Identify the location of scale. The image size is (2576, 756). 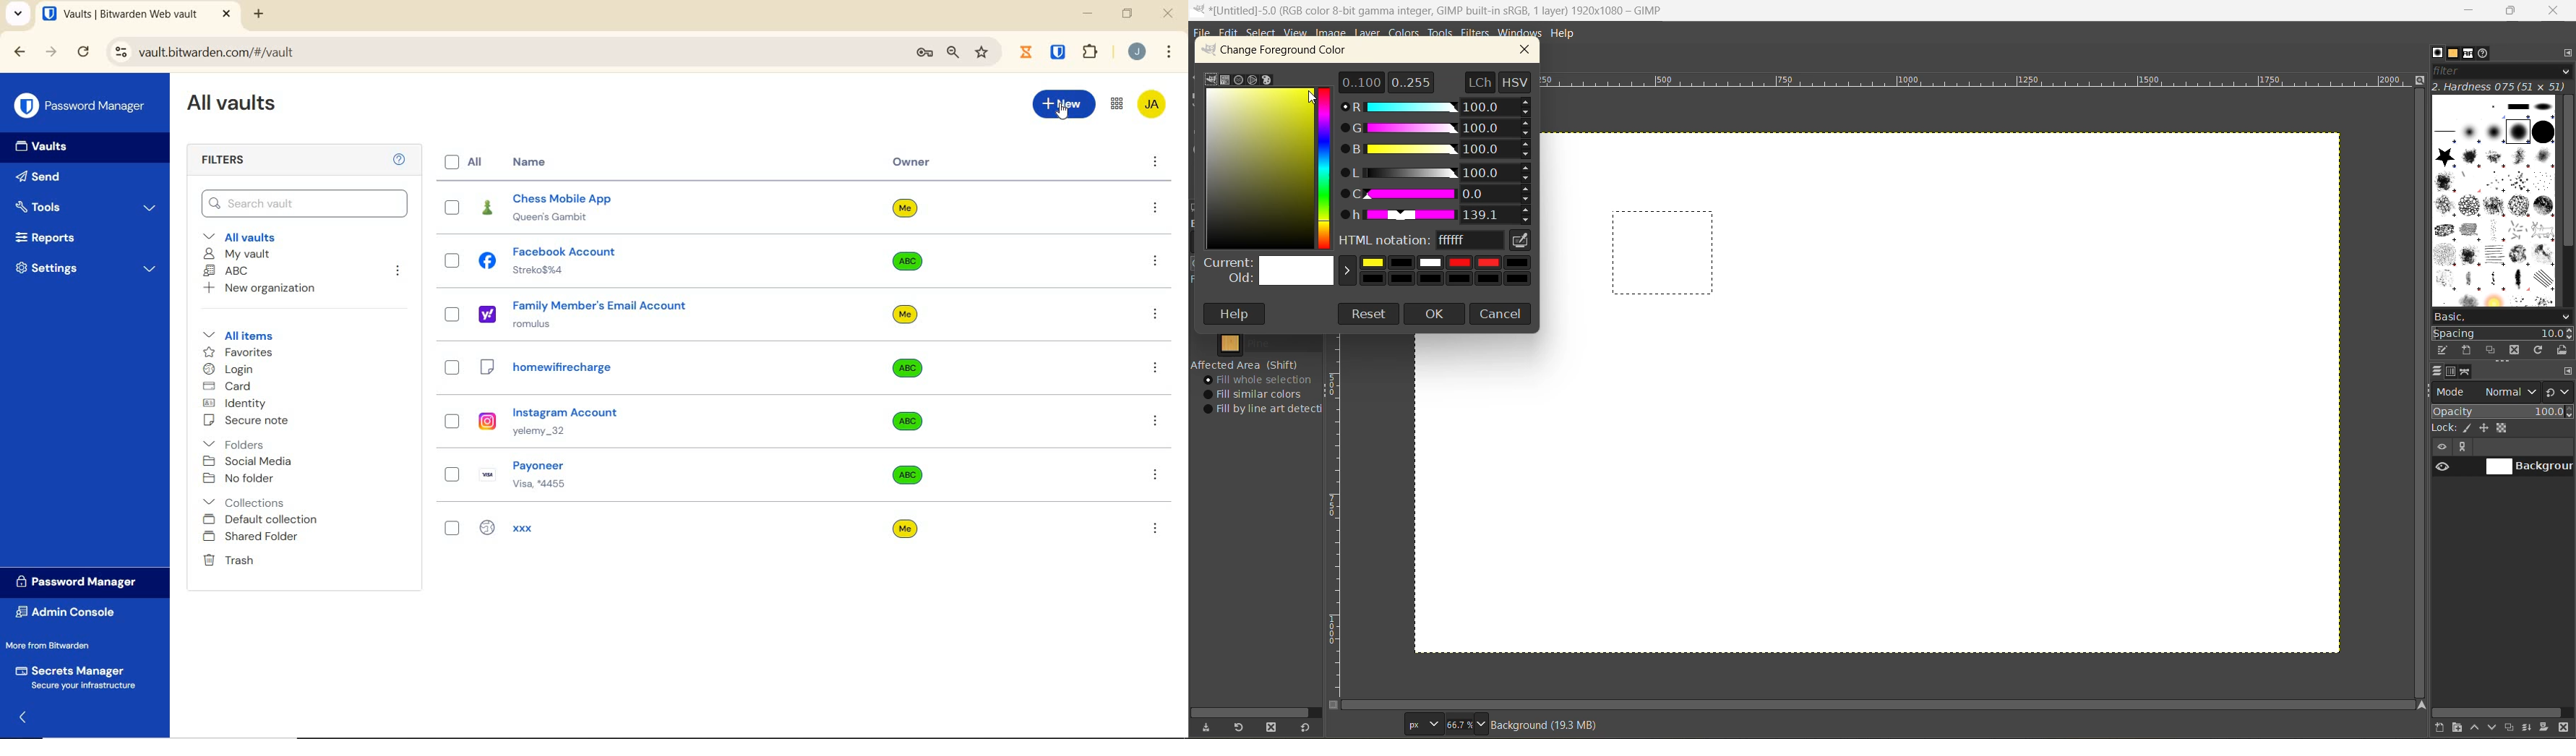
(1338, 517).